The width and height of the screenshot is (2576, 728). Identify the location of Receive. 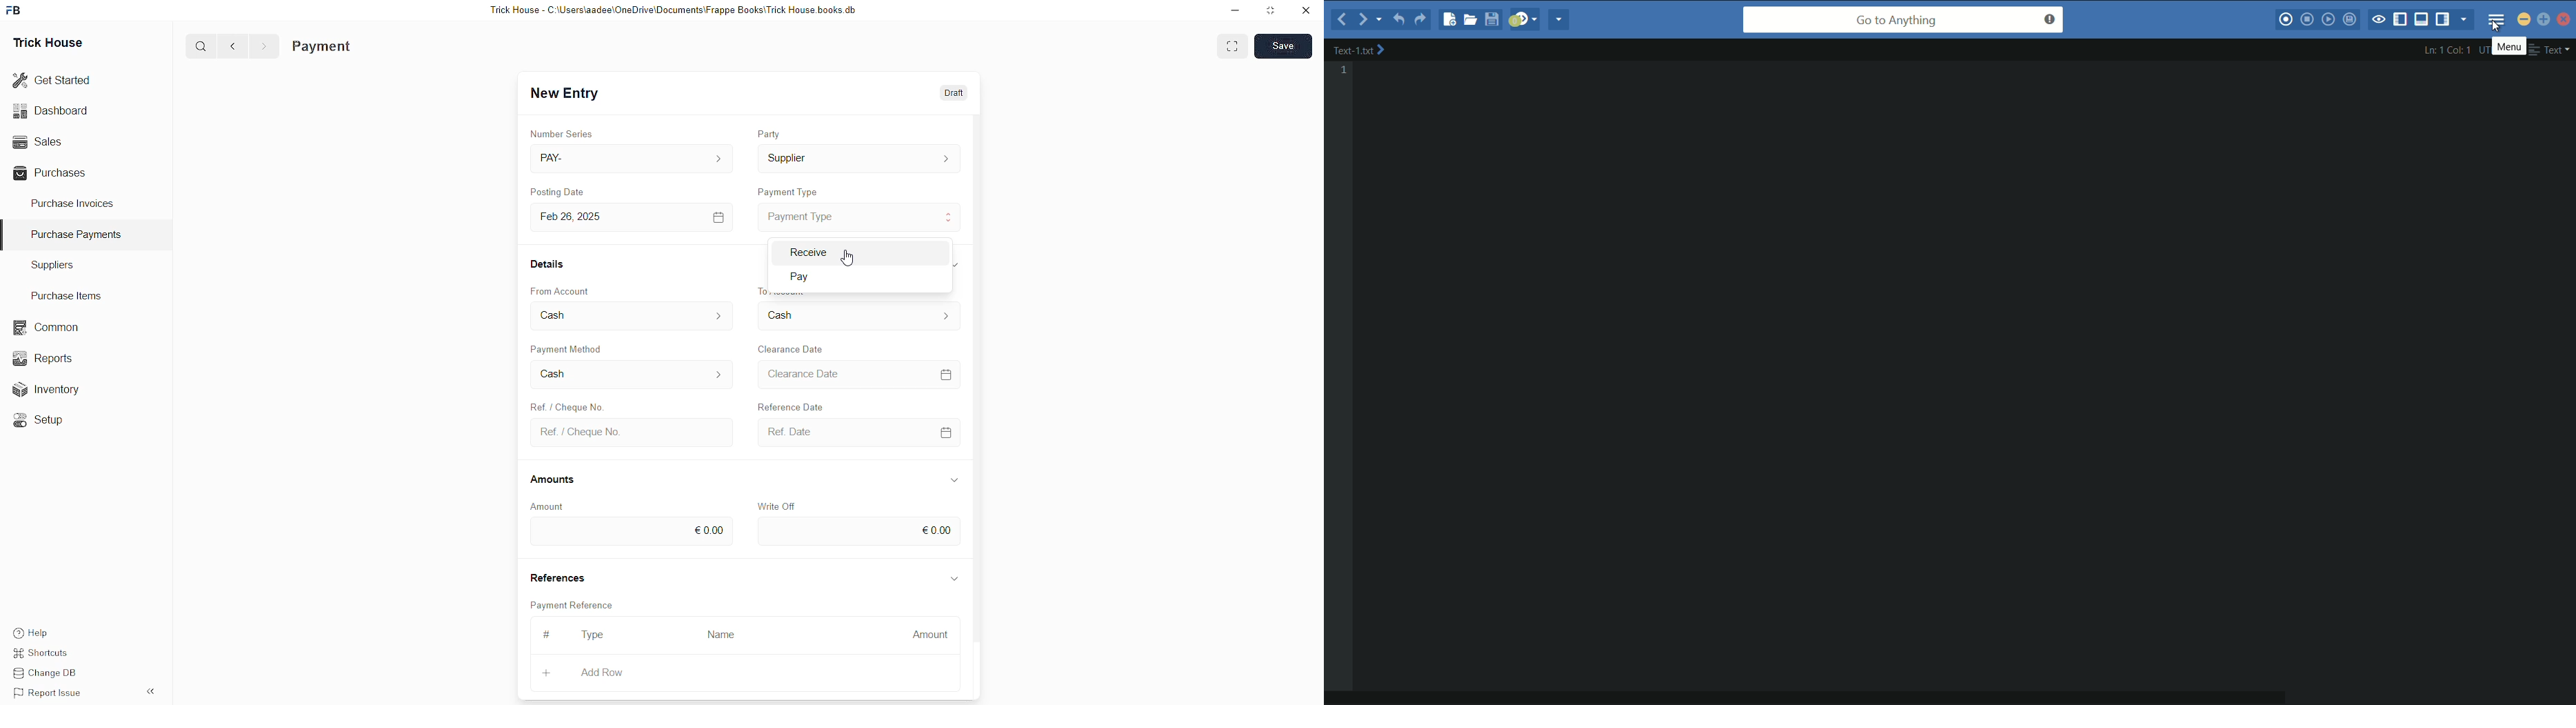
(807, 252).